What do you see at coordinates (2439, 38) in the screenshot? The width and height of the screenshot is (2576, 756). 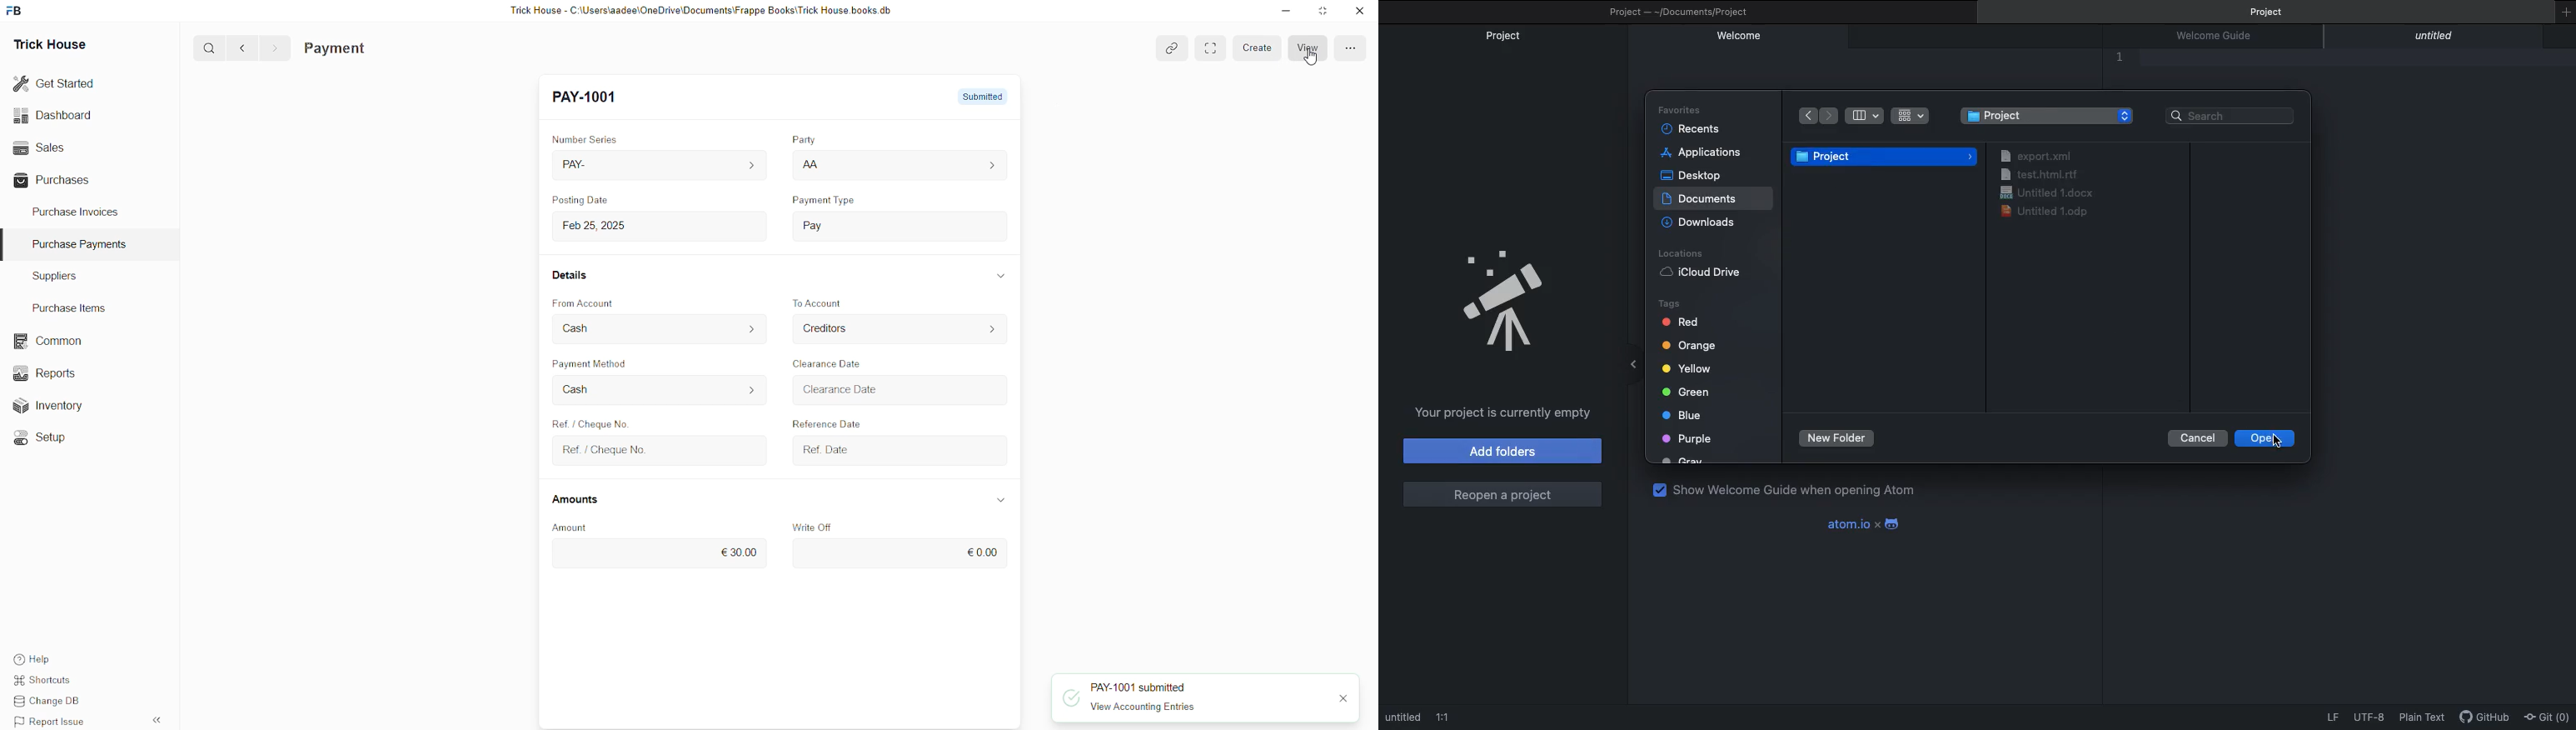 I see `Untitled` at bounding box center [2439, 38].